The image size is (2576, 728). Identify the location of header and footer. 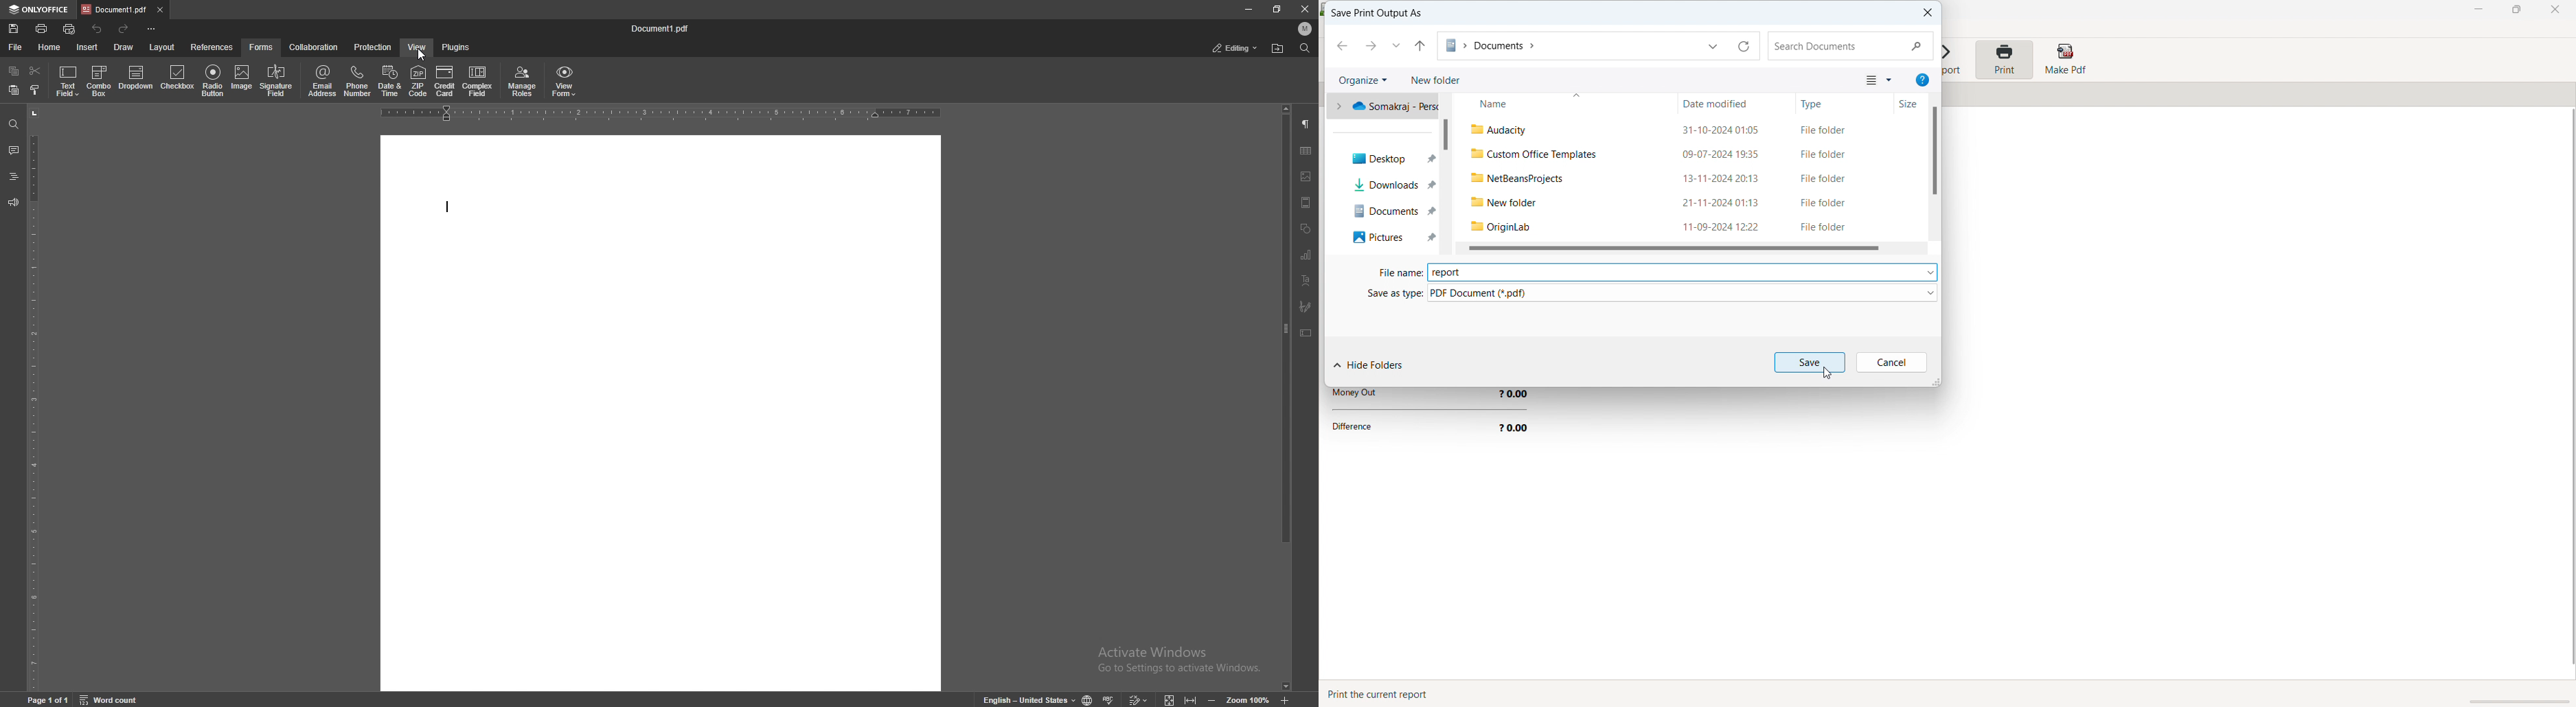
(1306, 202).